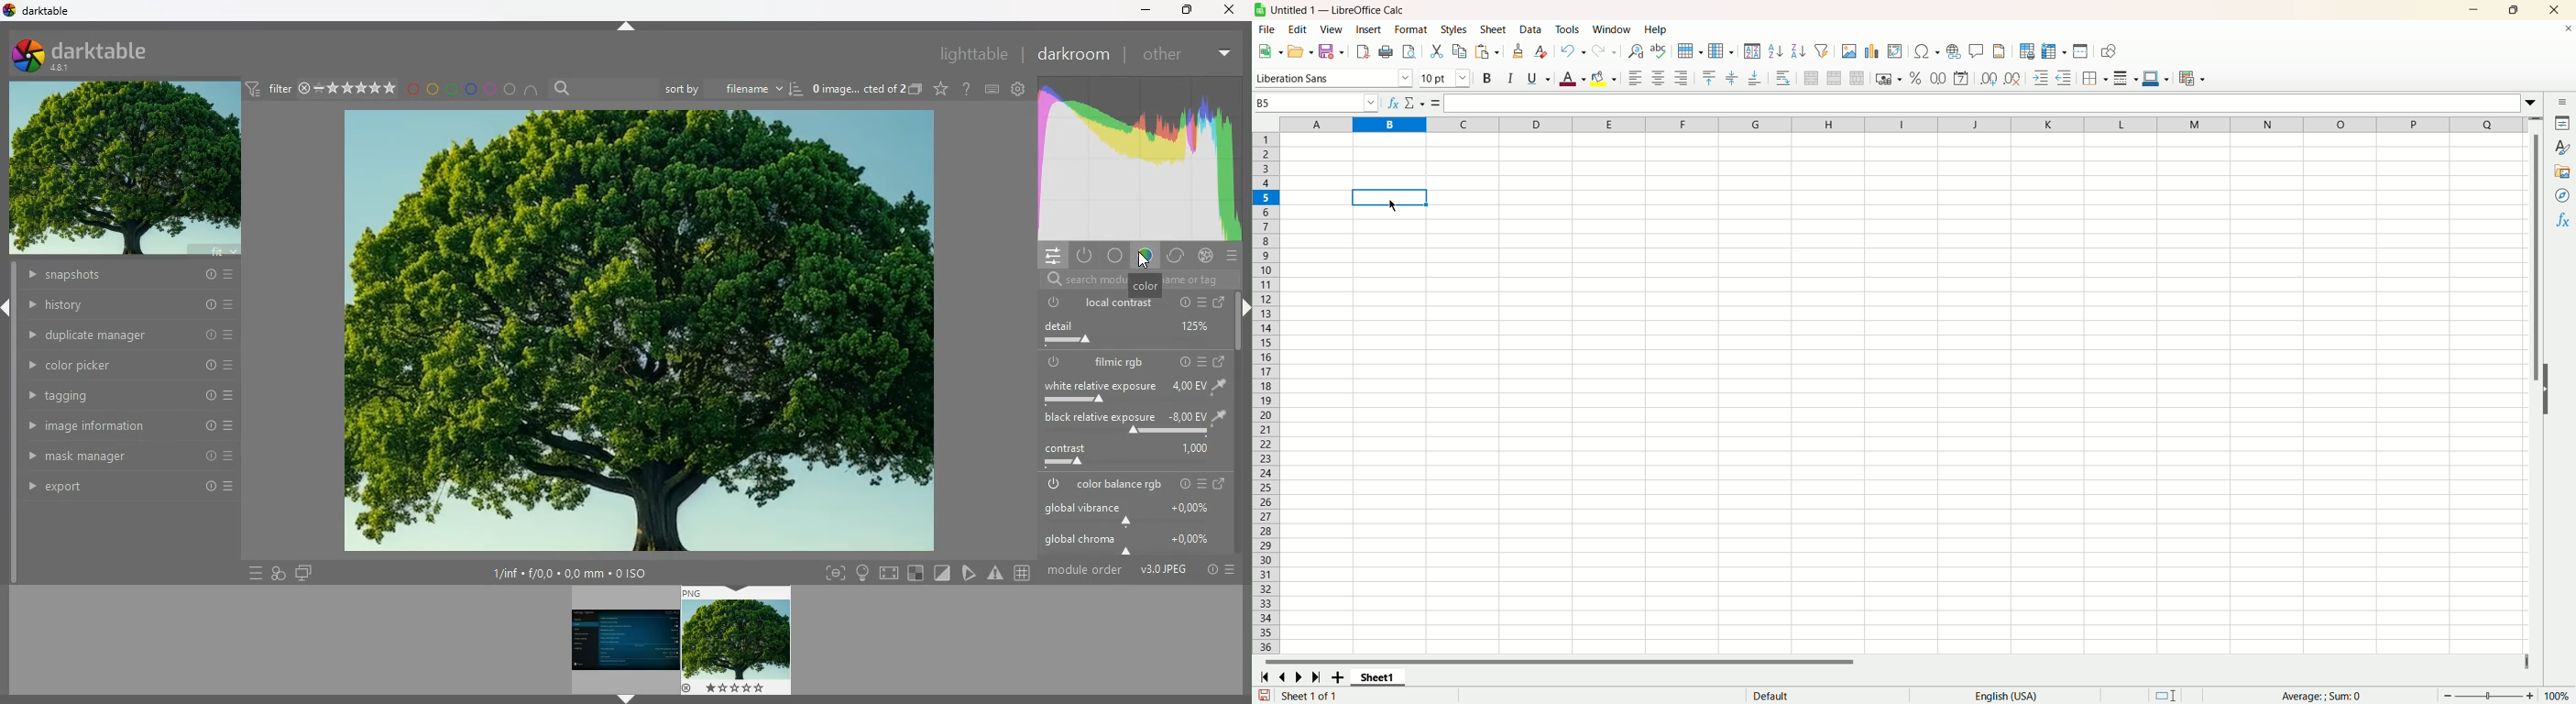 This screenshot has width=2576, height=728. I want to click on leave, so click(1217, 484).